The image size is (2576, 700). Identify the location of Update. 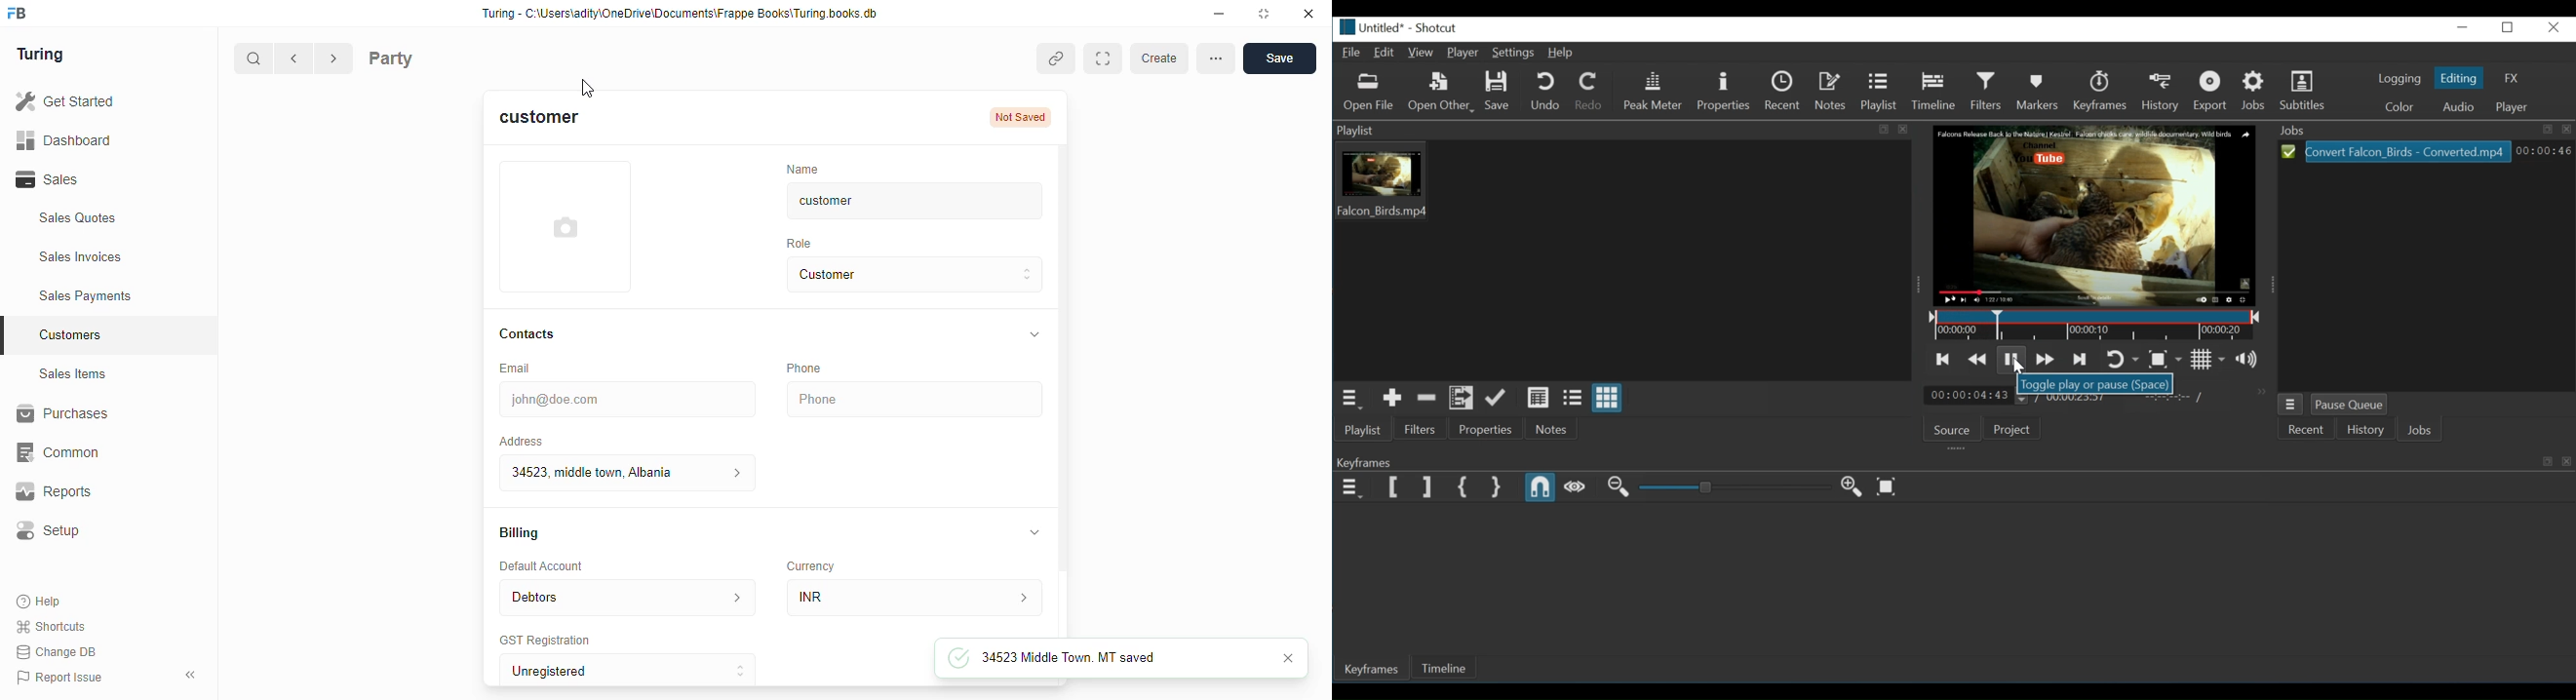
(1497, 399).